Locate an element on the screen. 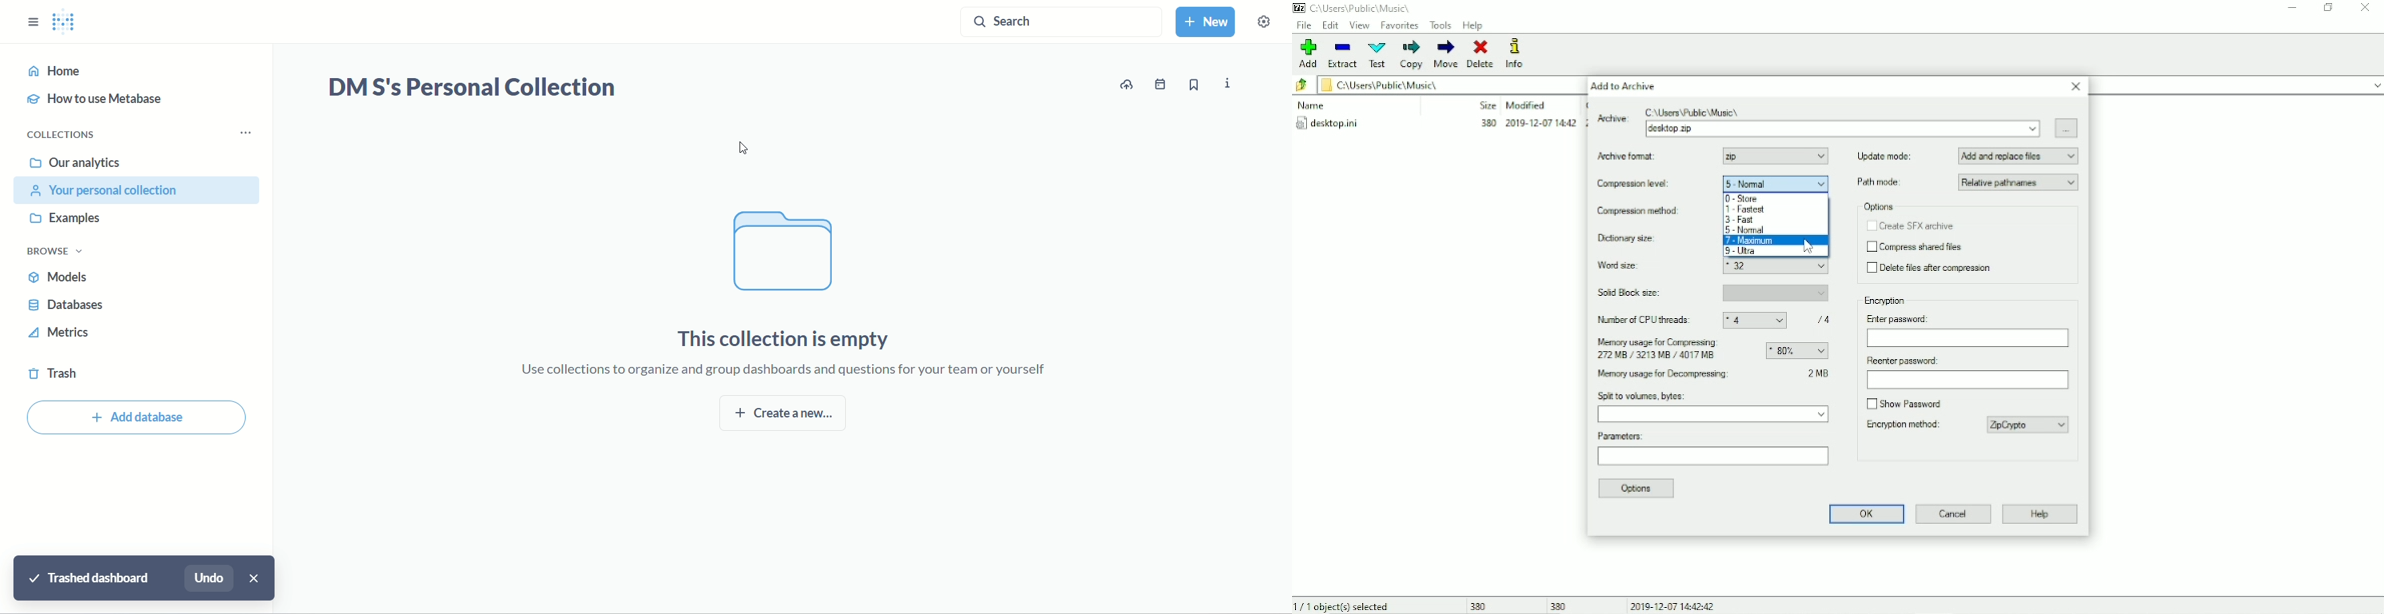 The image size is (2408, 616). event is located at coordinates (1163, 84).